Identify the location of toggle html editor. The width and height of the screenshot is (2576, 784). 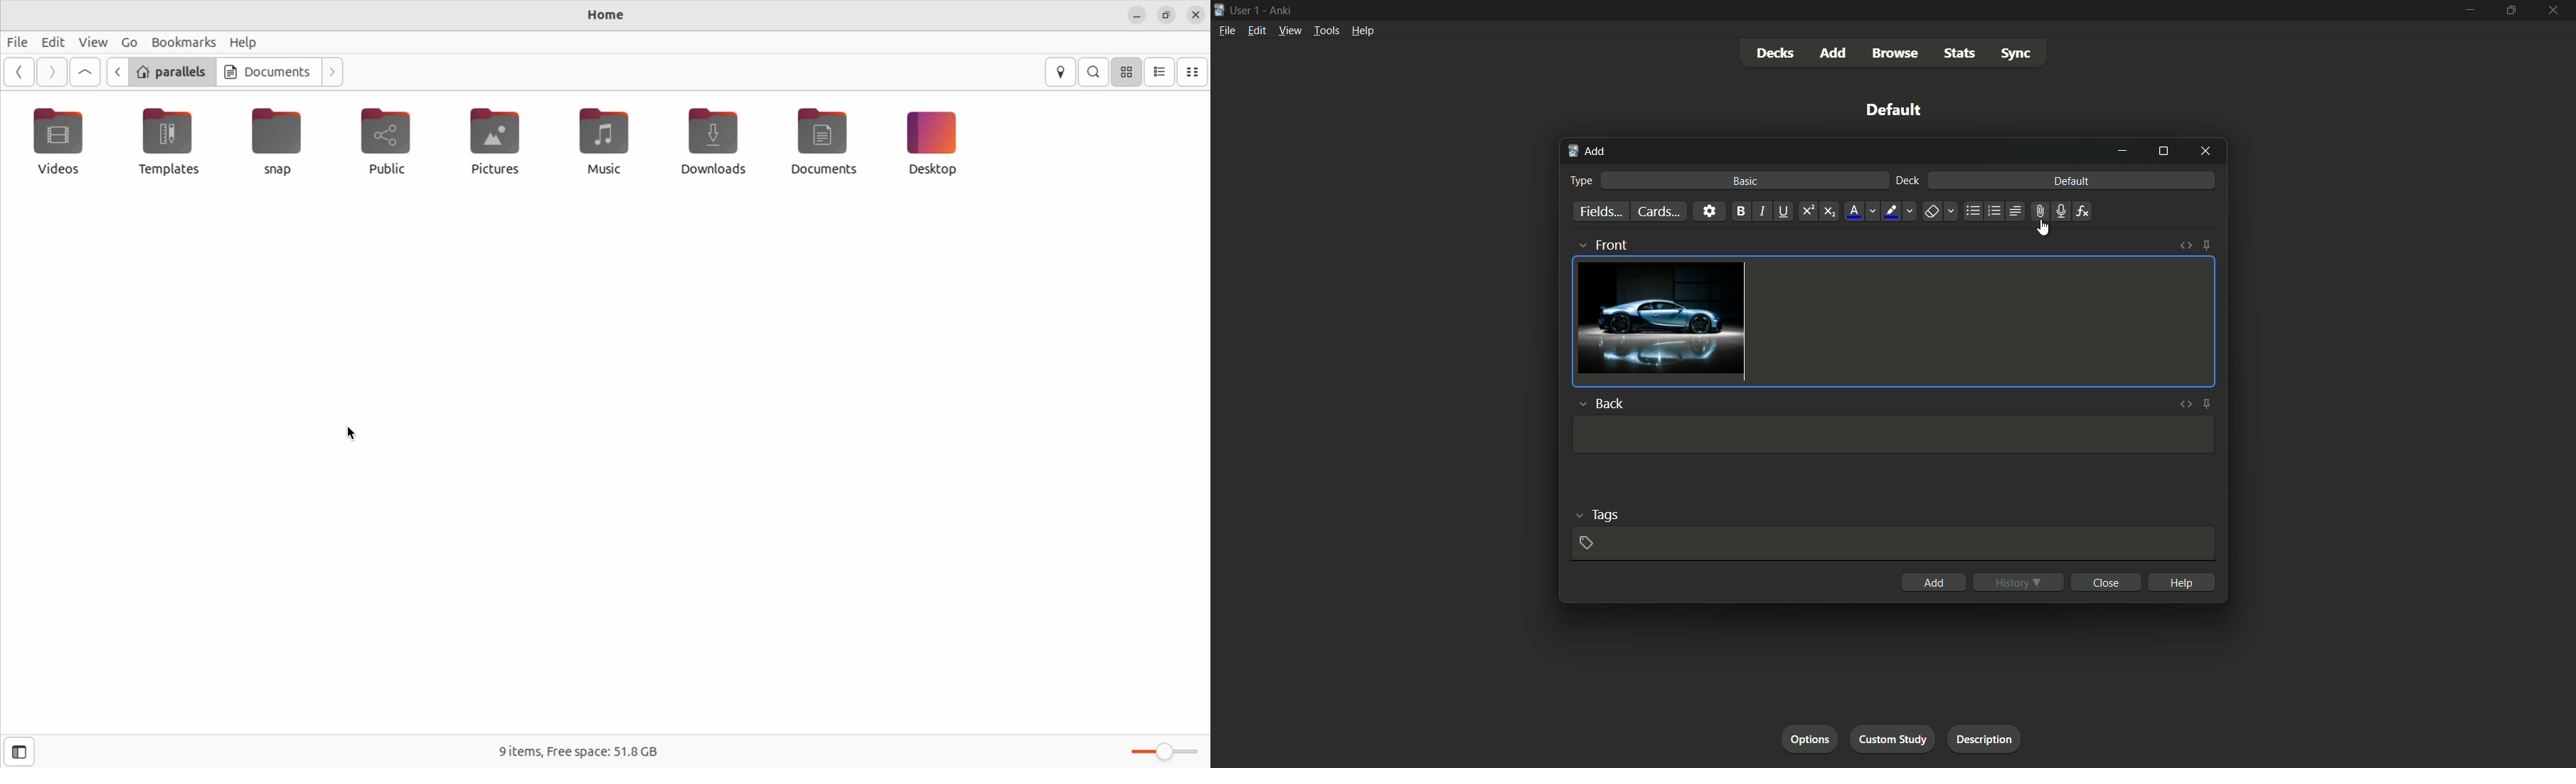
(2187, 404).